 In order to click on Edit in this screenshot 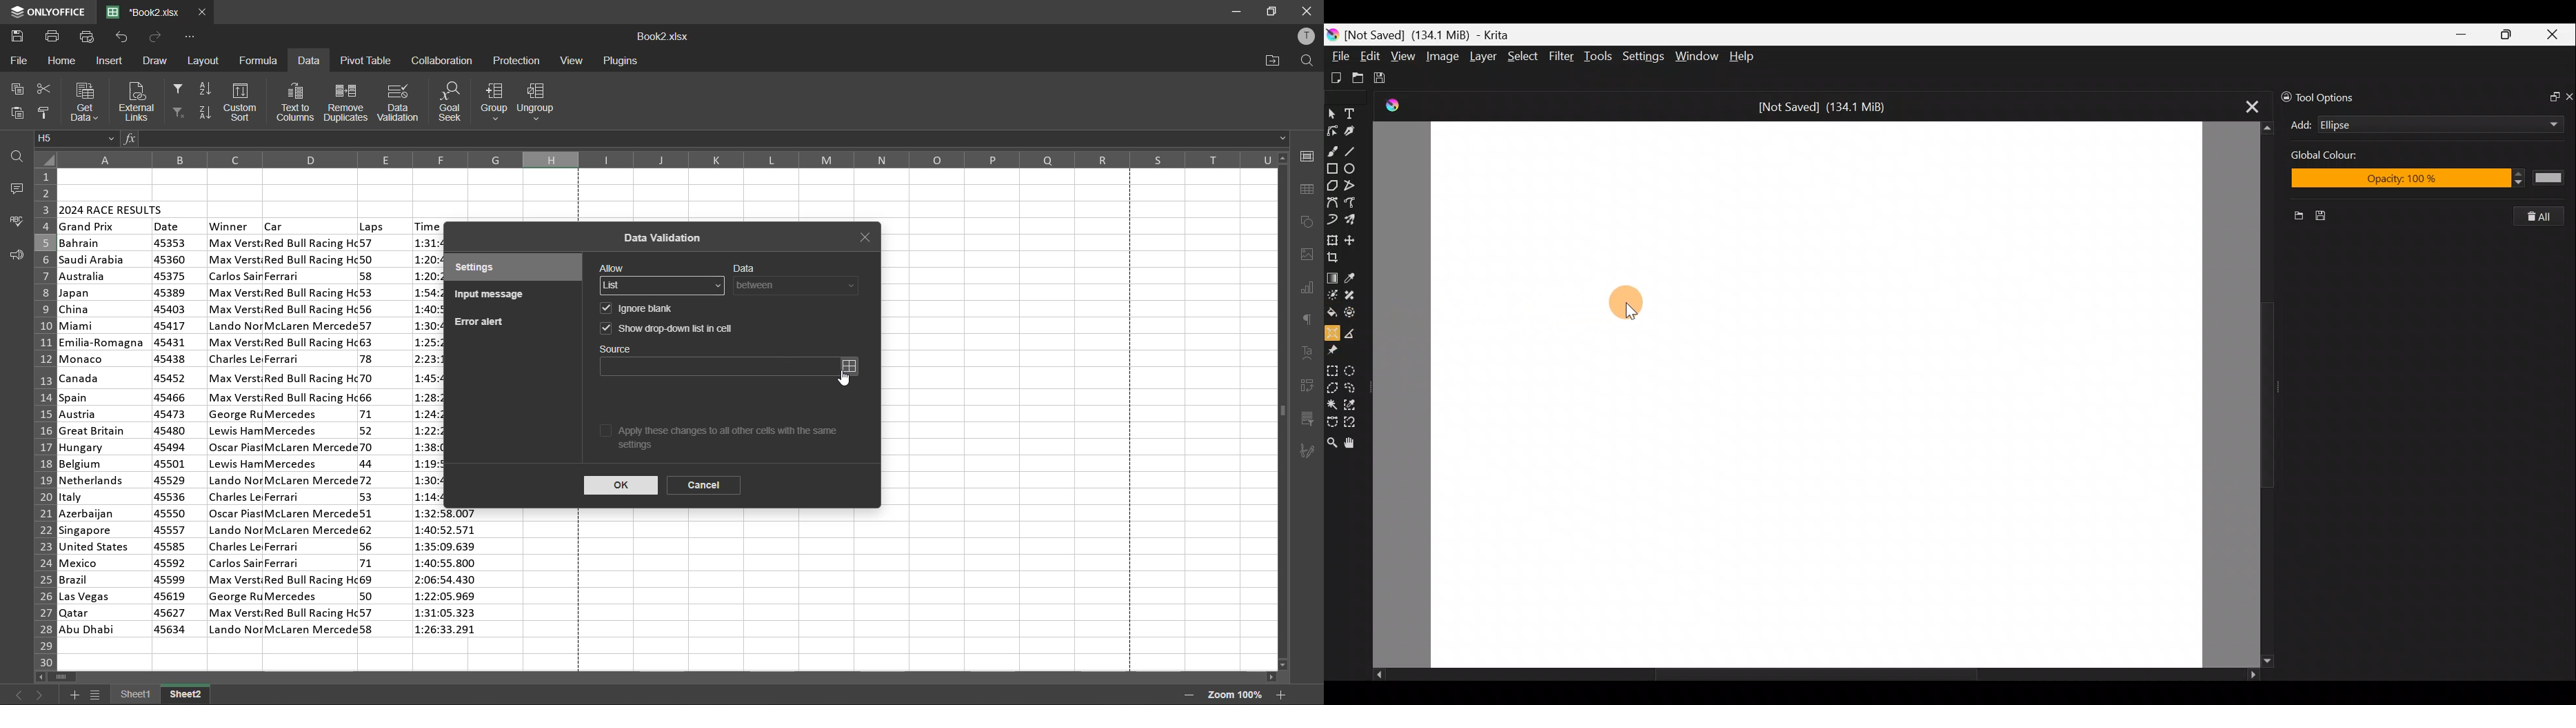, I will do `click(1371, 56)`.